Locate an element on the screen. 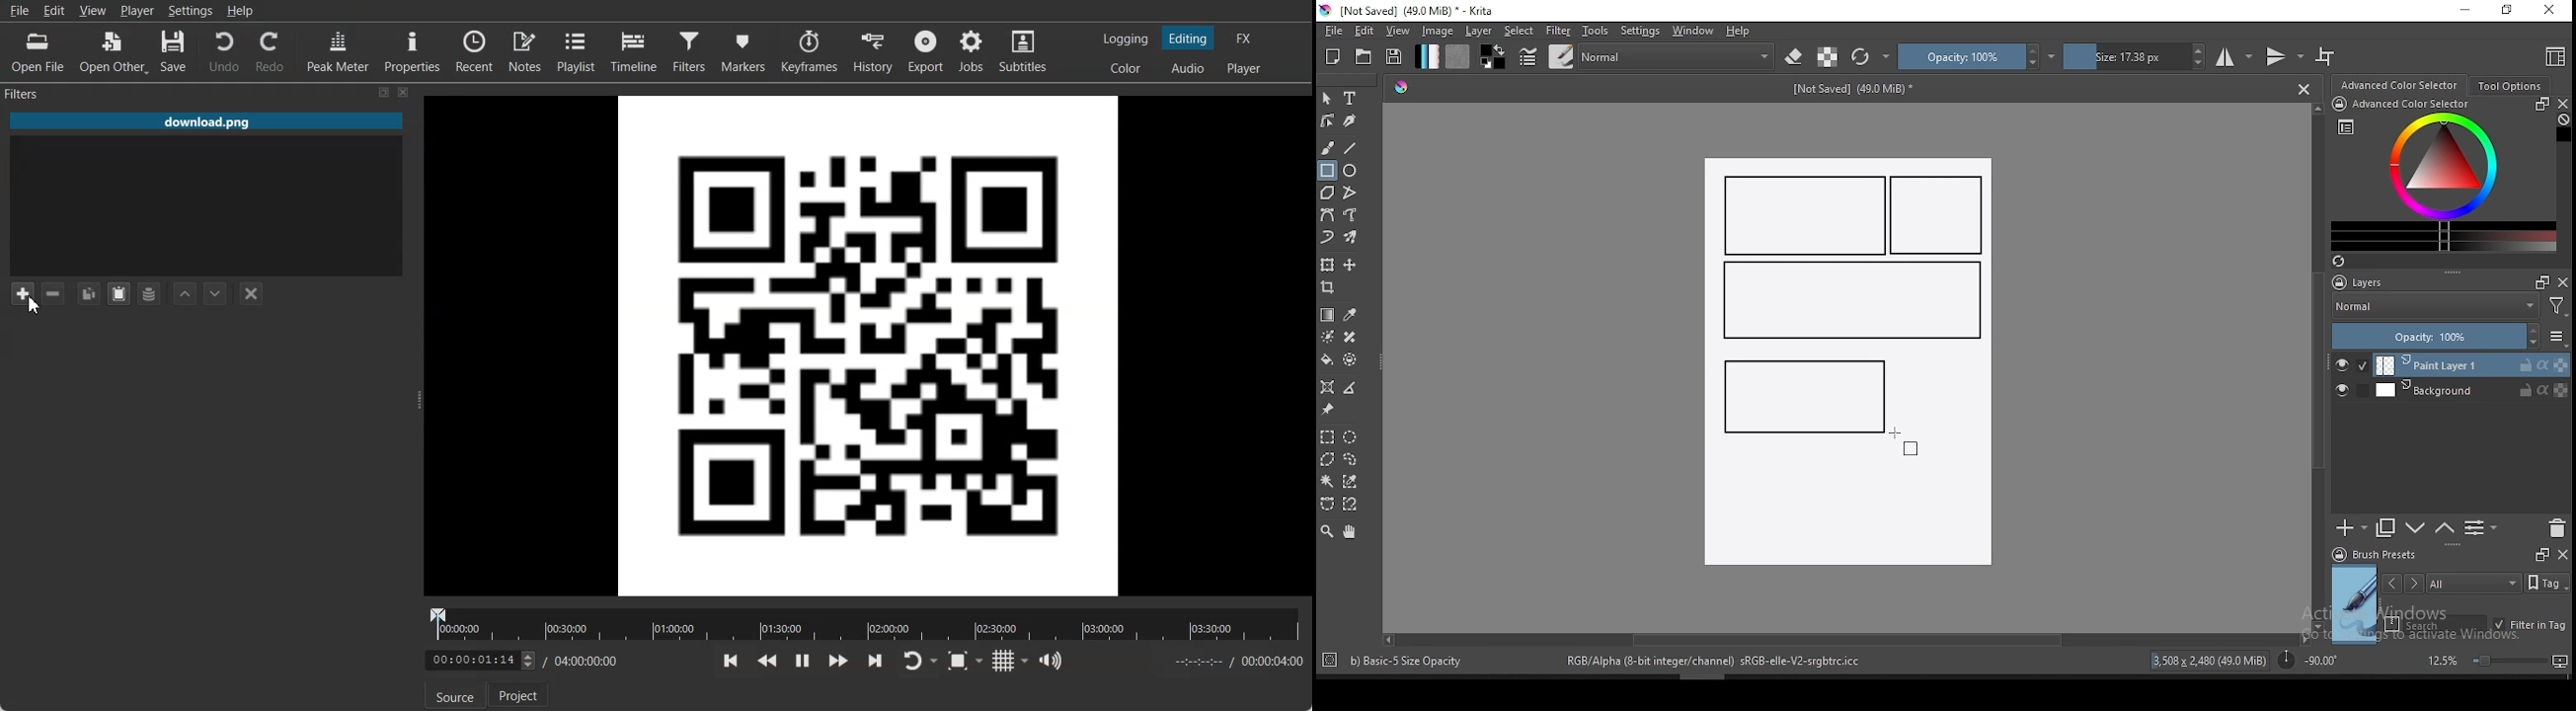  advance color selector is located at coordinates (2401, 84).